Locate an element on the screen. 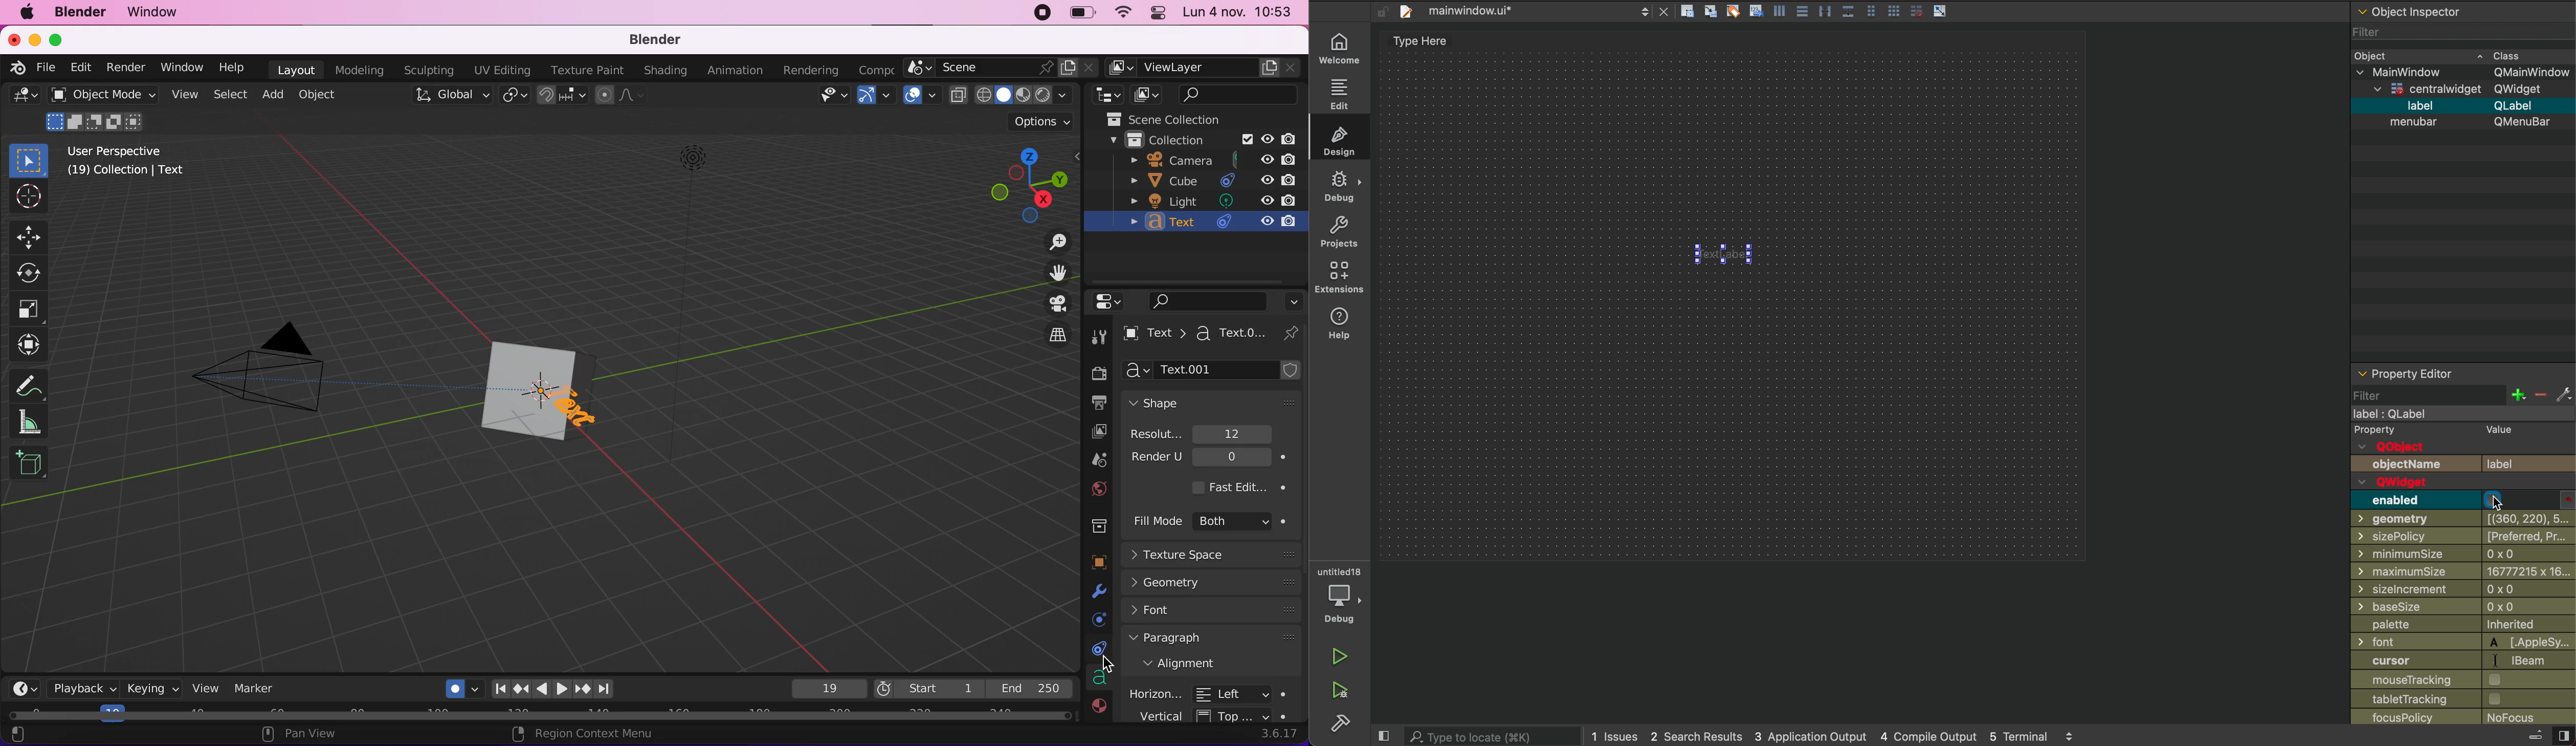 The image size is (2576, 756). layout actions is located at coordinates (1820, 11).